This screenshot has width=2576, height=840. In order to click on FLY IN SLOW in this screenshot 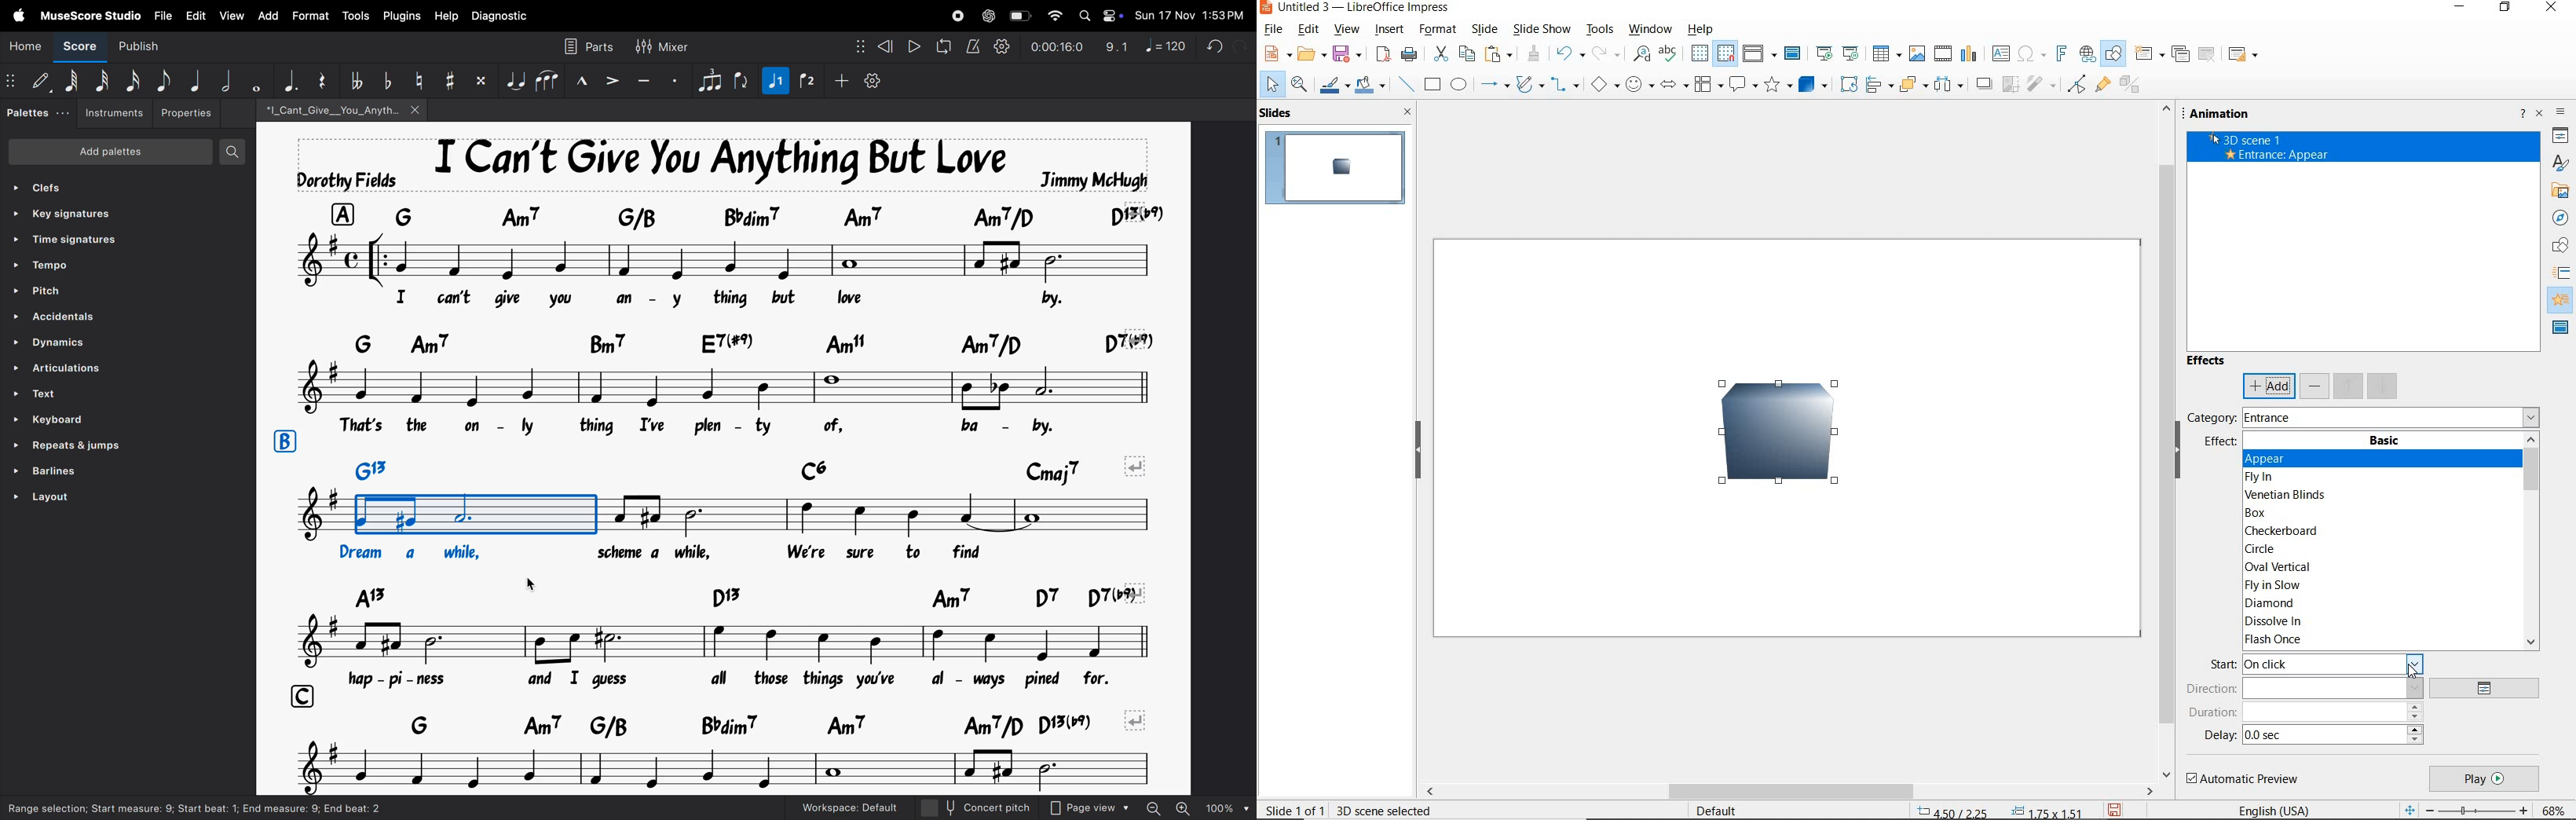, I will do `click(2272, 586)`.